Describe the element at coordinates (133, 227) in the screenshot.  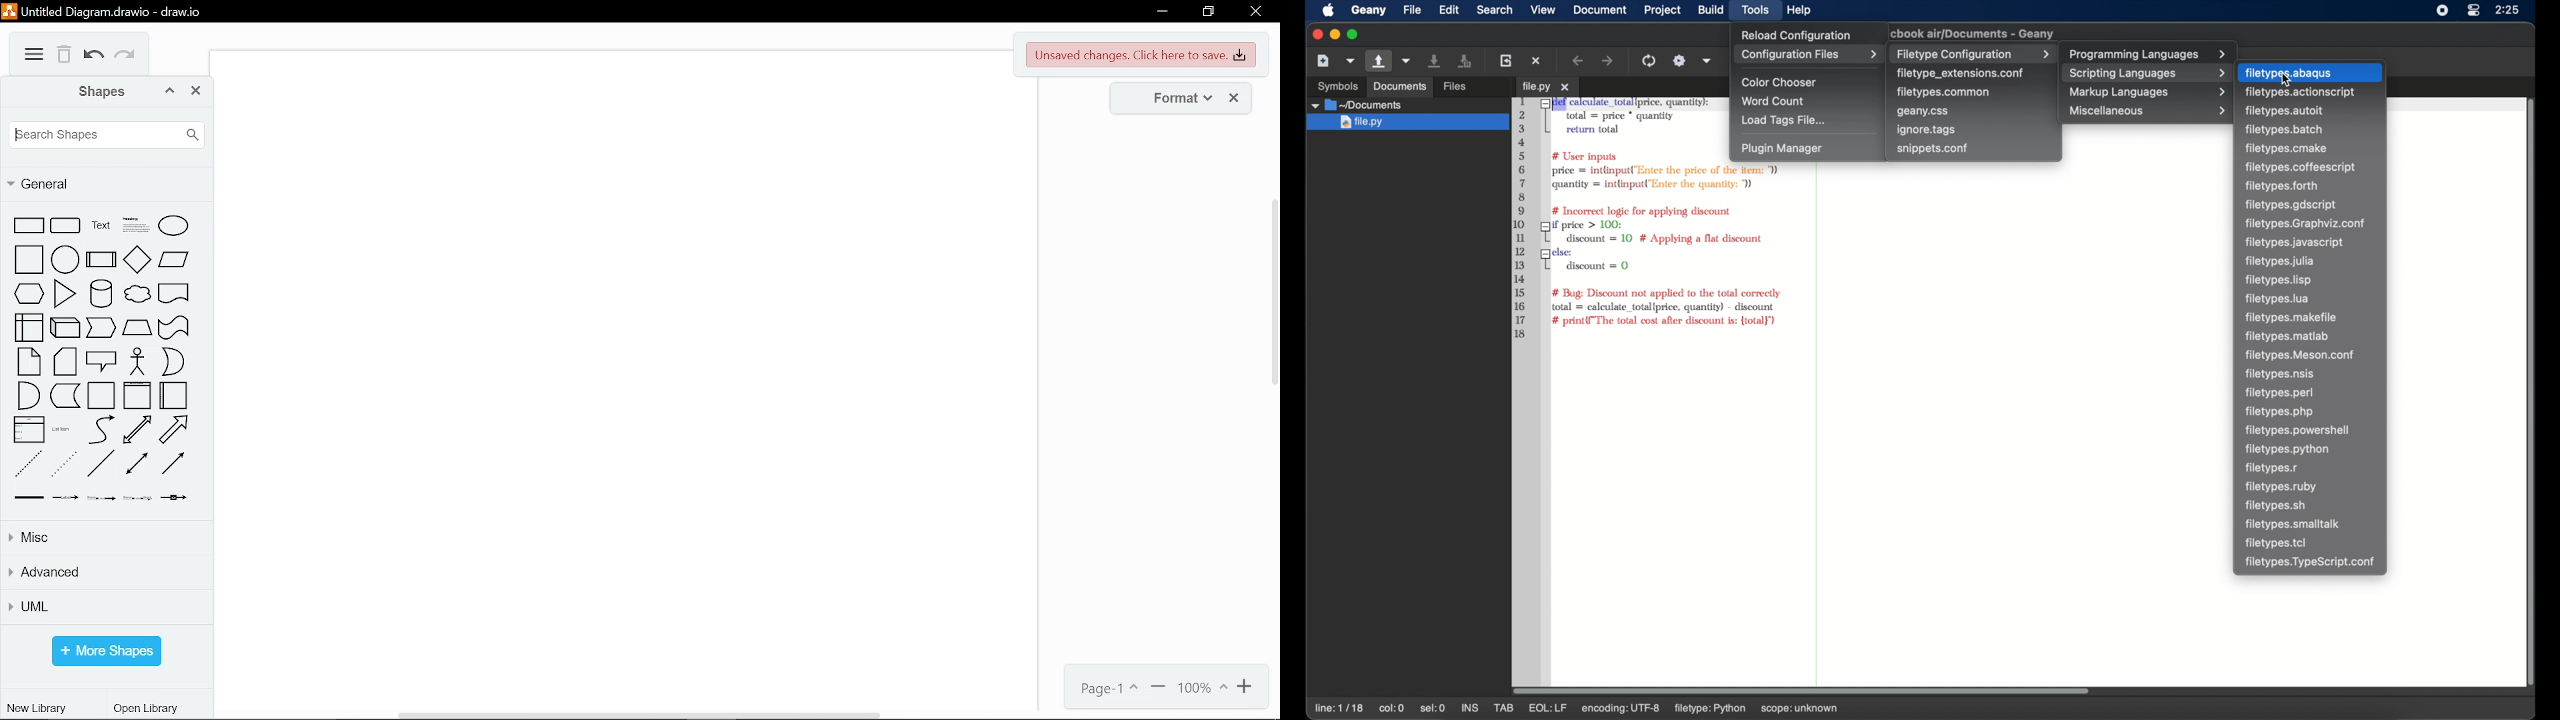
I see `heading` at that location.